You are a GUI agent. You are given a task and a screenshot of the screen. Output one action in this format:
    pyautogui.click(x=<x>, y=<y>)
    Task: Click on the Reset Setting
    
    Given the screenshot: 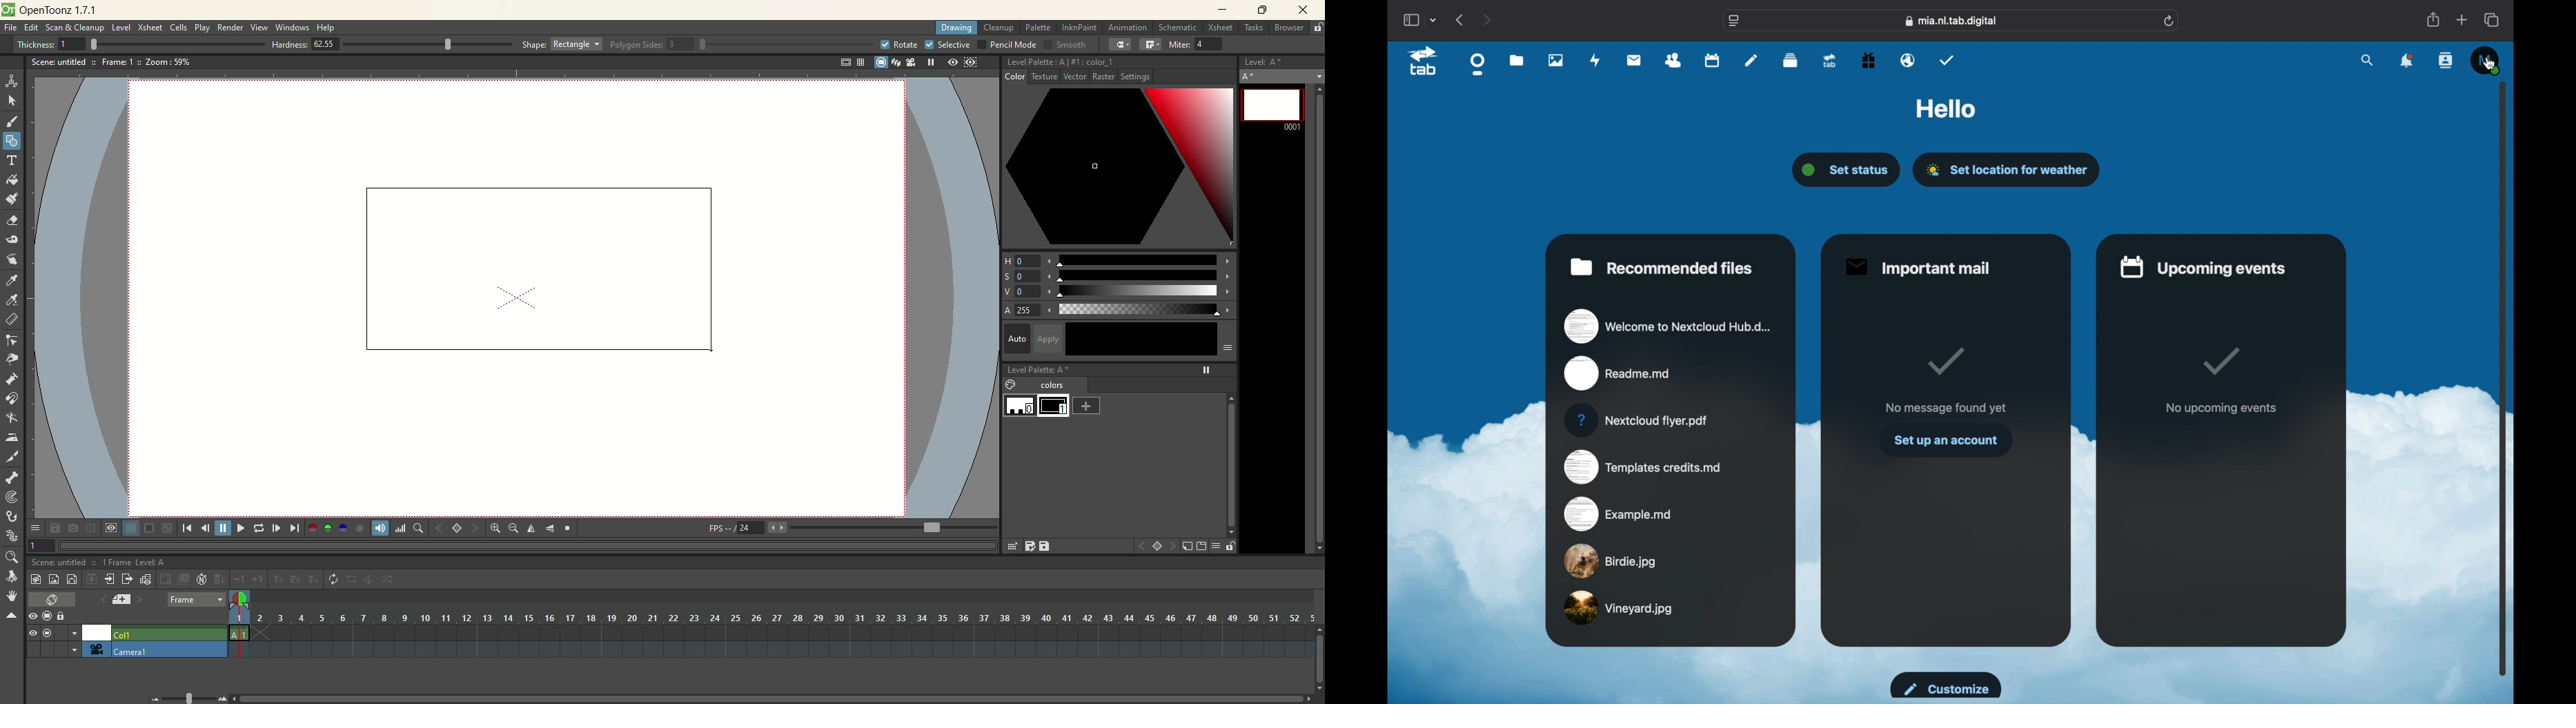 What is the action you would take?
    pyautogui.click(x=1130, y=79)
    